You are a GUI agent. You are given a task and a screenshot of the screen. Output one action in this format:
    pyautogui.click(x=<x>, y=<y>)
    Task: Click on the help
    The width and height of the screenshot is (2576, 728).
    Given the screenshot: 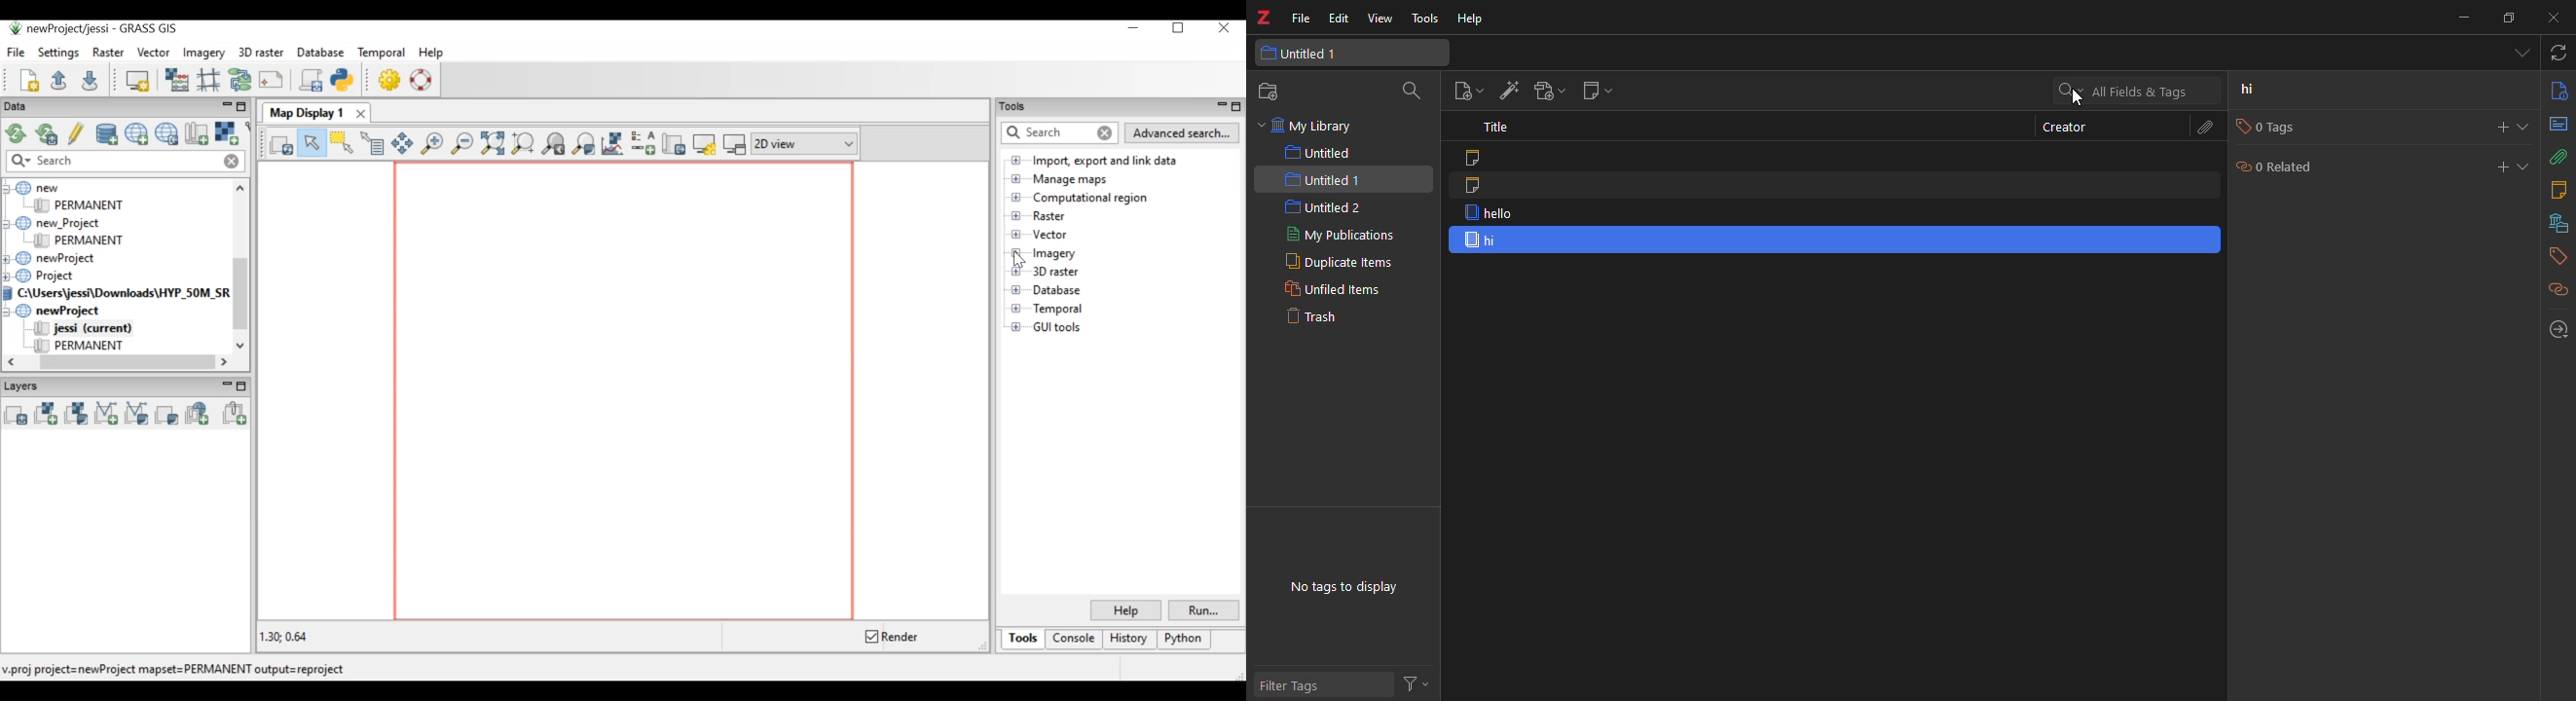 What is the action you would take?
    pyautogui.click(x=1473, y=20)
    